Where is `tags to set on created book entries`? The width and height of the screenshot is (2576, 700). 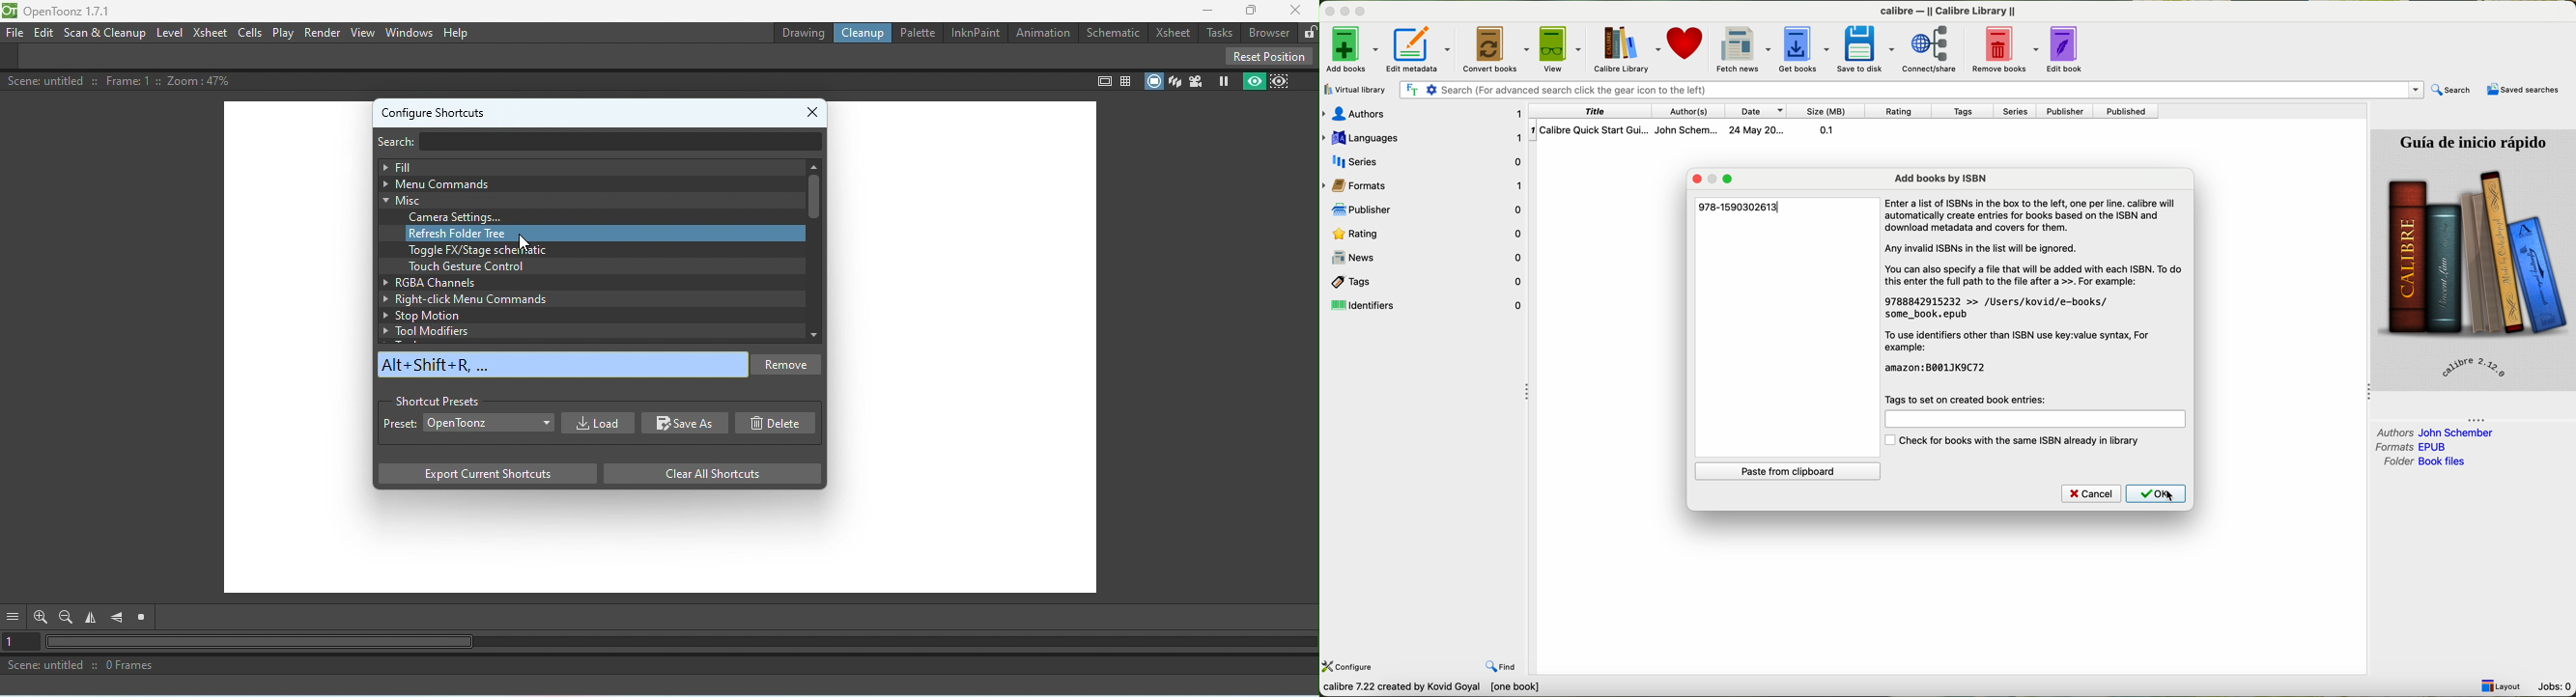 tags to set on created book entries is located at coordinates (1971, 398).